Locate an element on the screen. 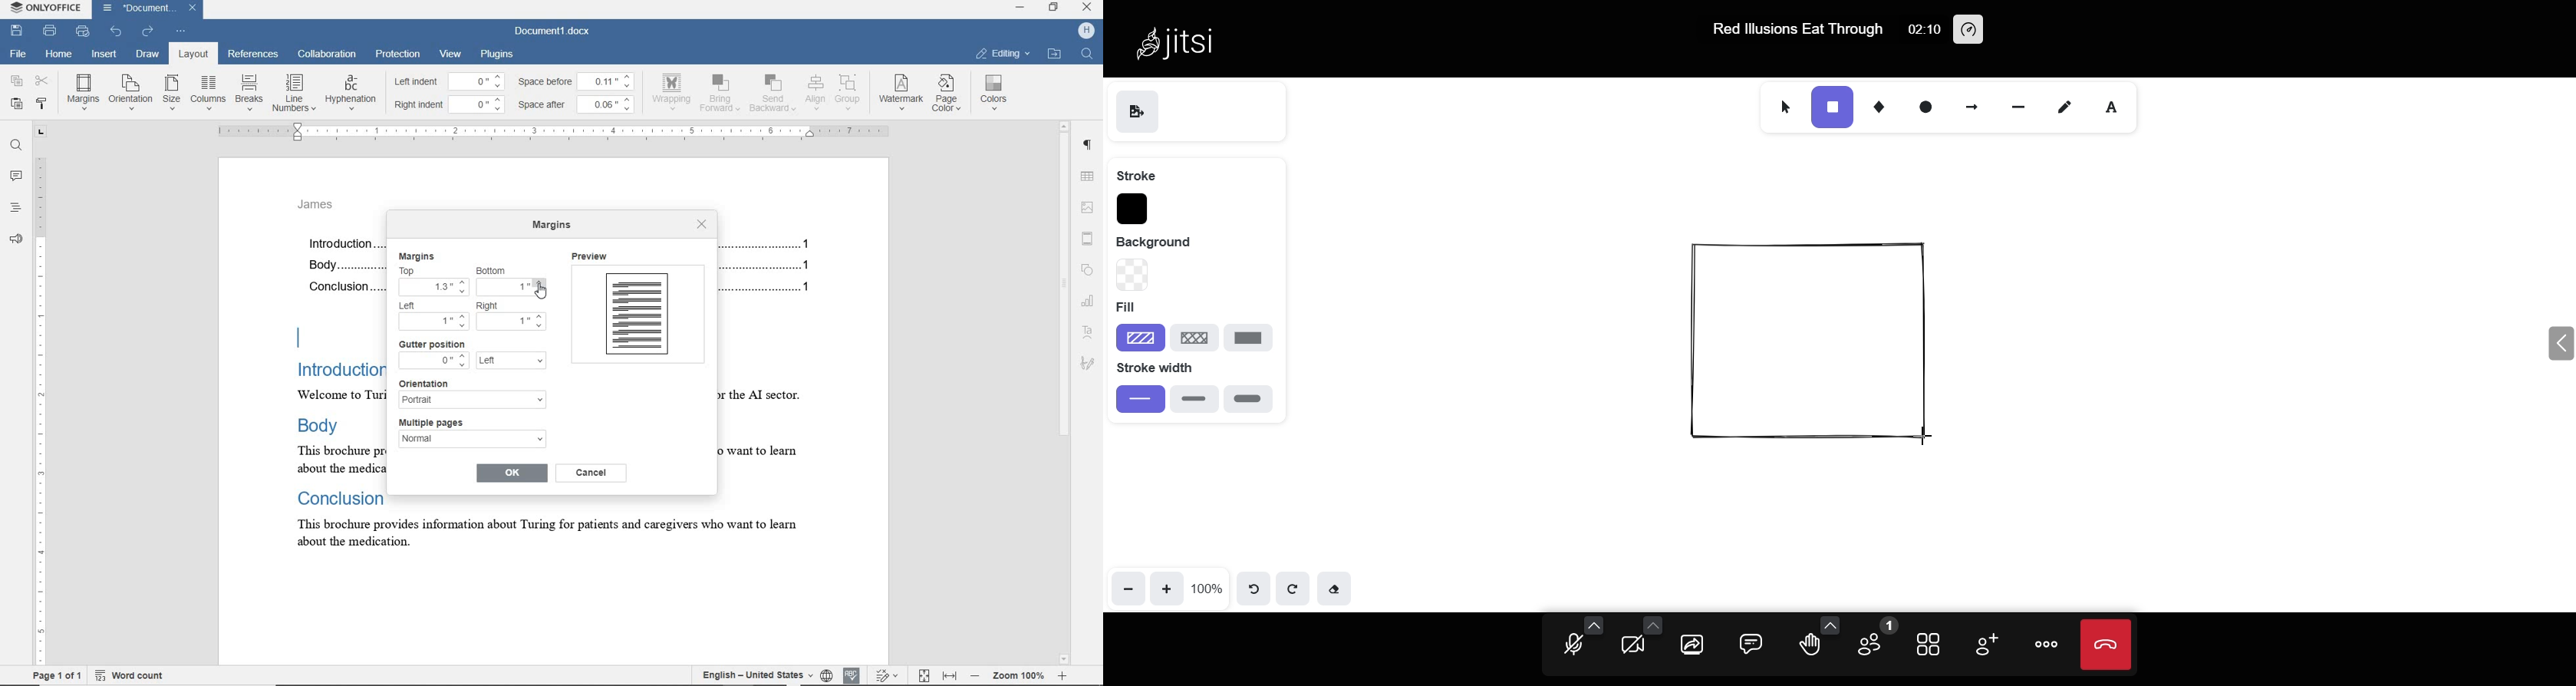 This screenshot has width=2576, height=700. bottom is located at coordinates (495, 270).